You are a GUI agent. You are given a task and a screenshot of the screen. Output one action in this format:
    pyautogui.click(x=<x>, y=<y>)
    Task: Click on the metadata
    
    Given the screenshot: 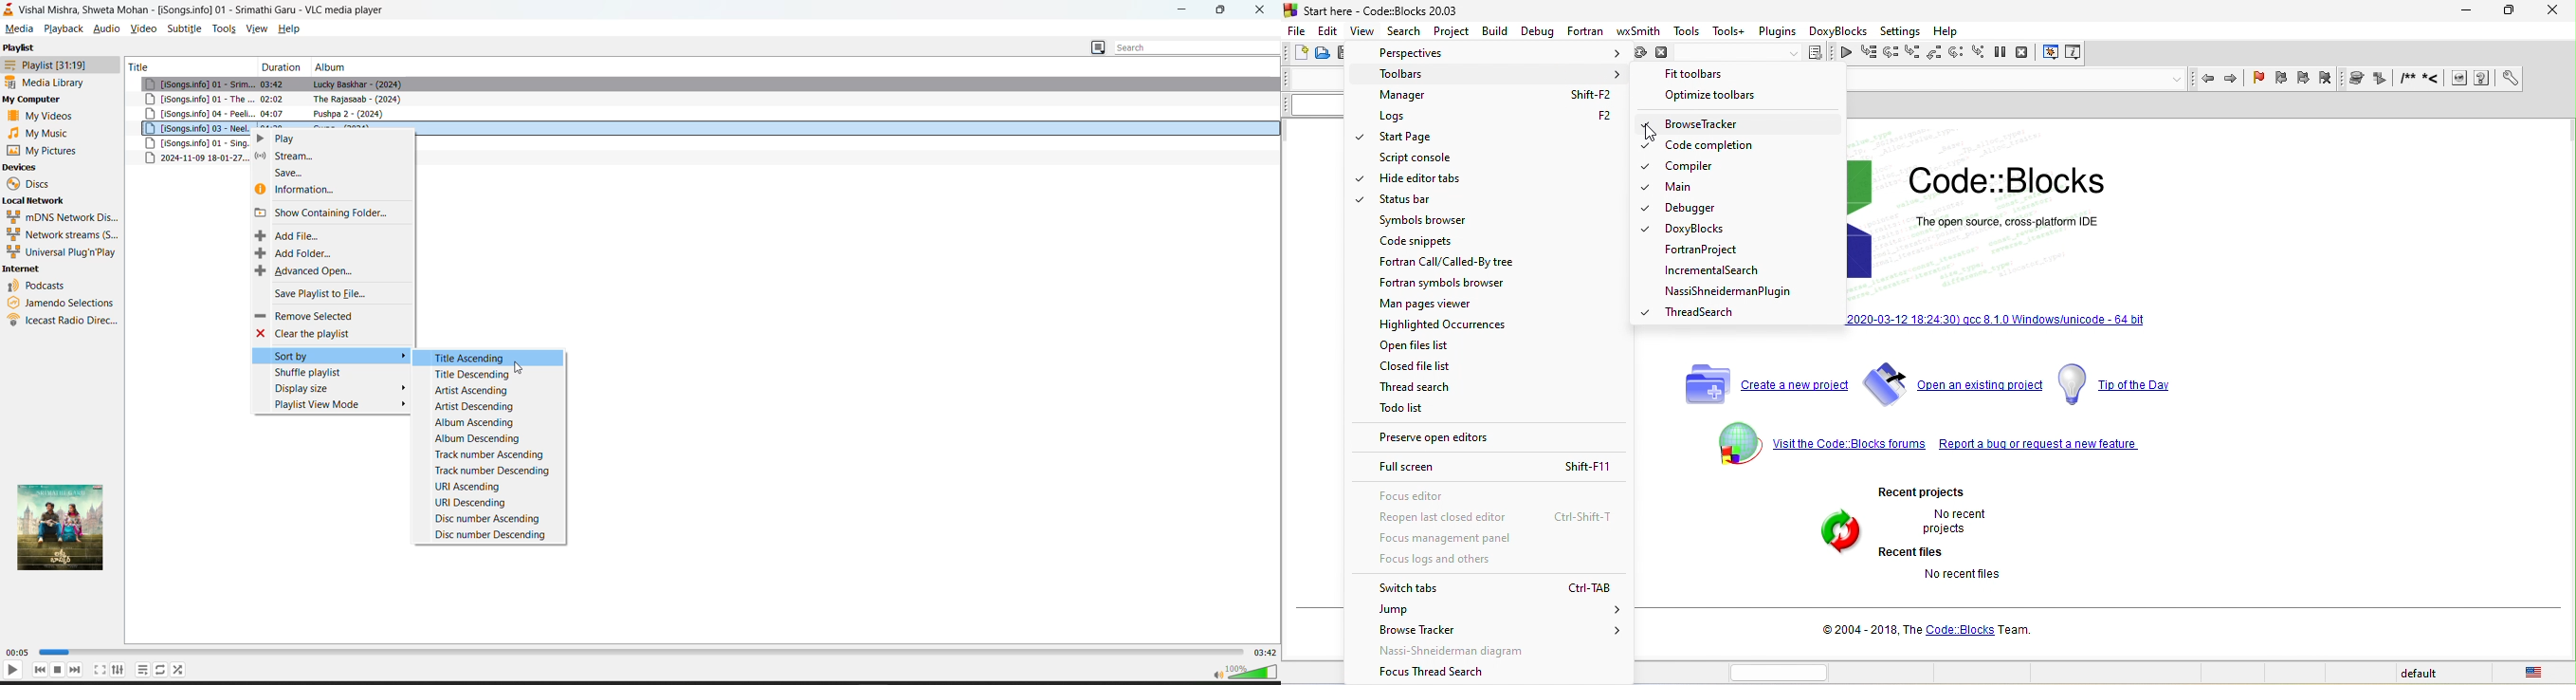 What is the action you would take?
    pyautogui.click(x=192, y=158)
    